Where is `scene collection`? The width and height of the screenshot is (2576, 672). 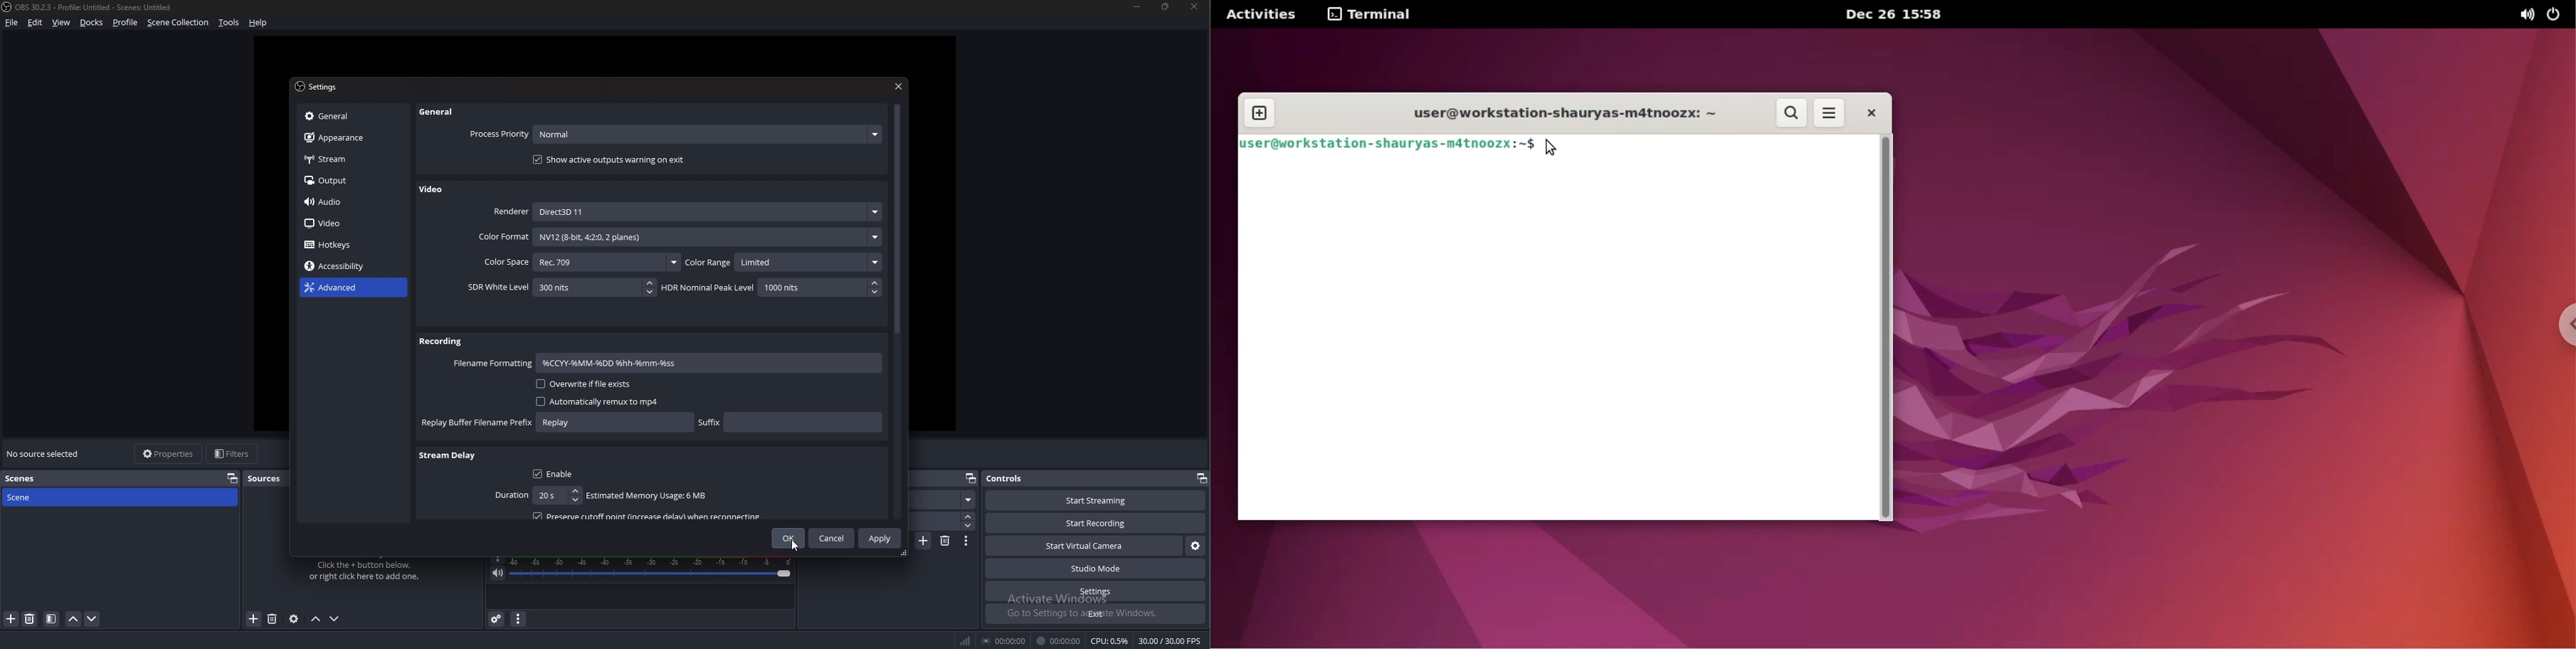
scene collection is located at coordinates (179, 22).